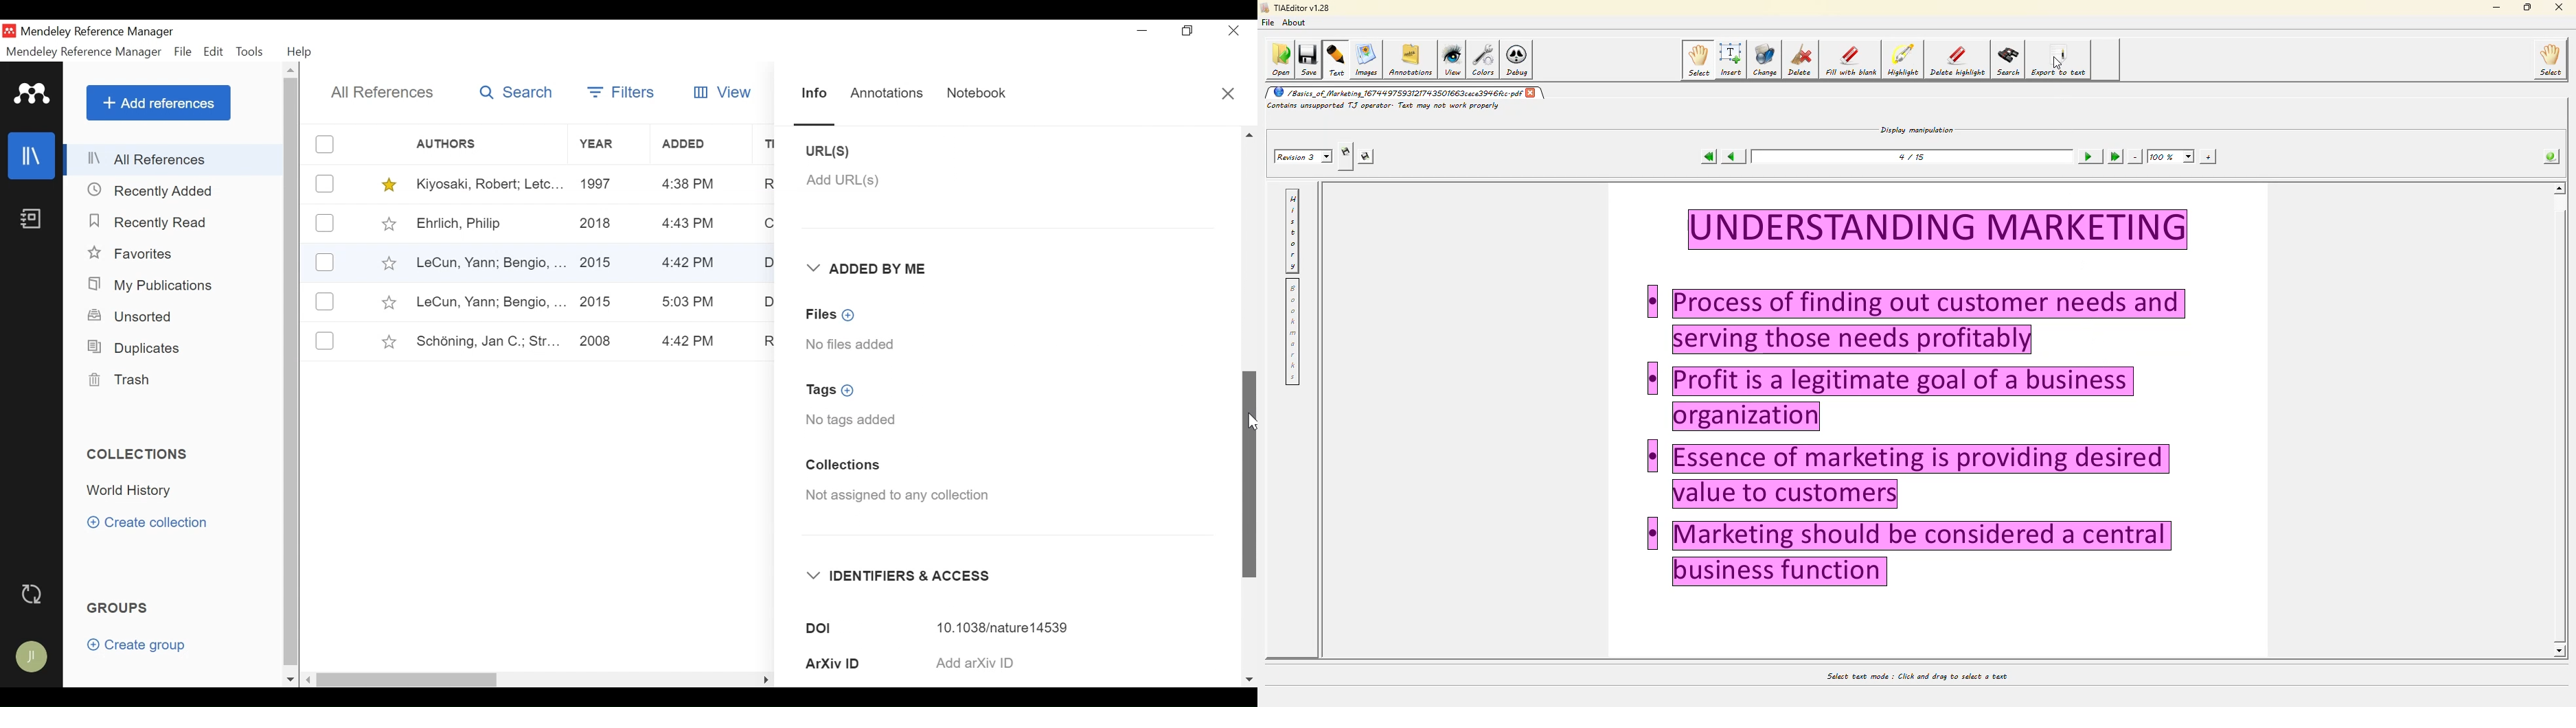 This screenshot has width=2576, height=728. What do you see at coordinates (301, 52) in the screenshot?
I see `Help` at bounding box center [301, 52].